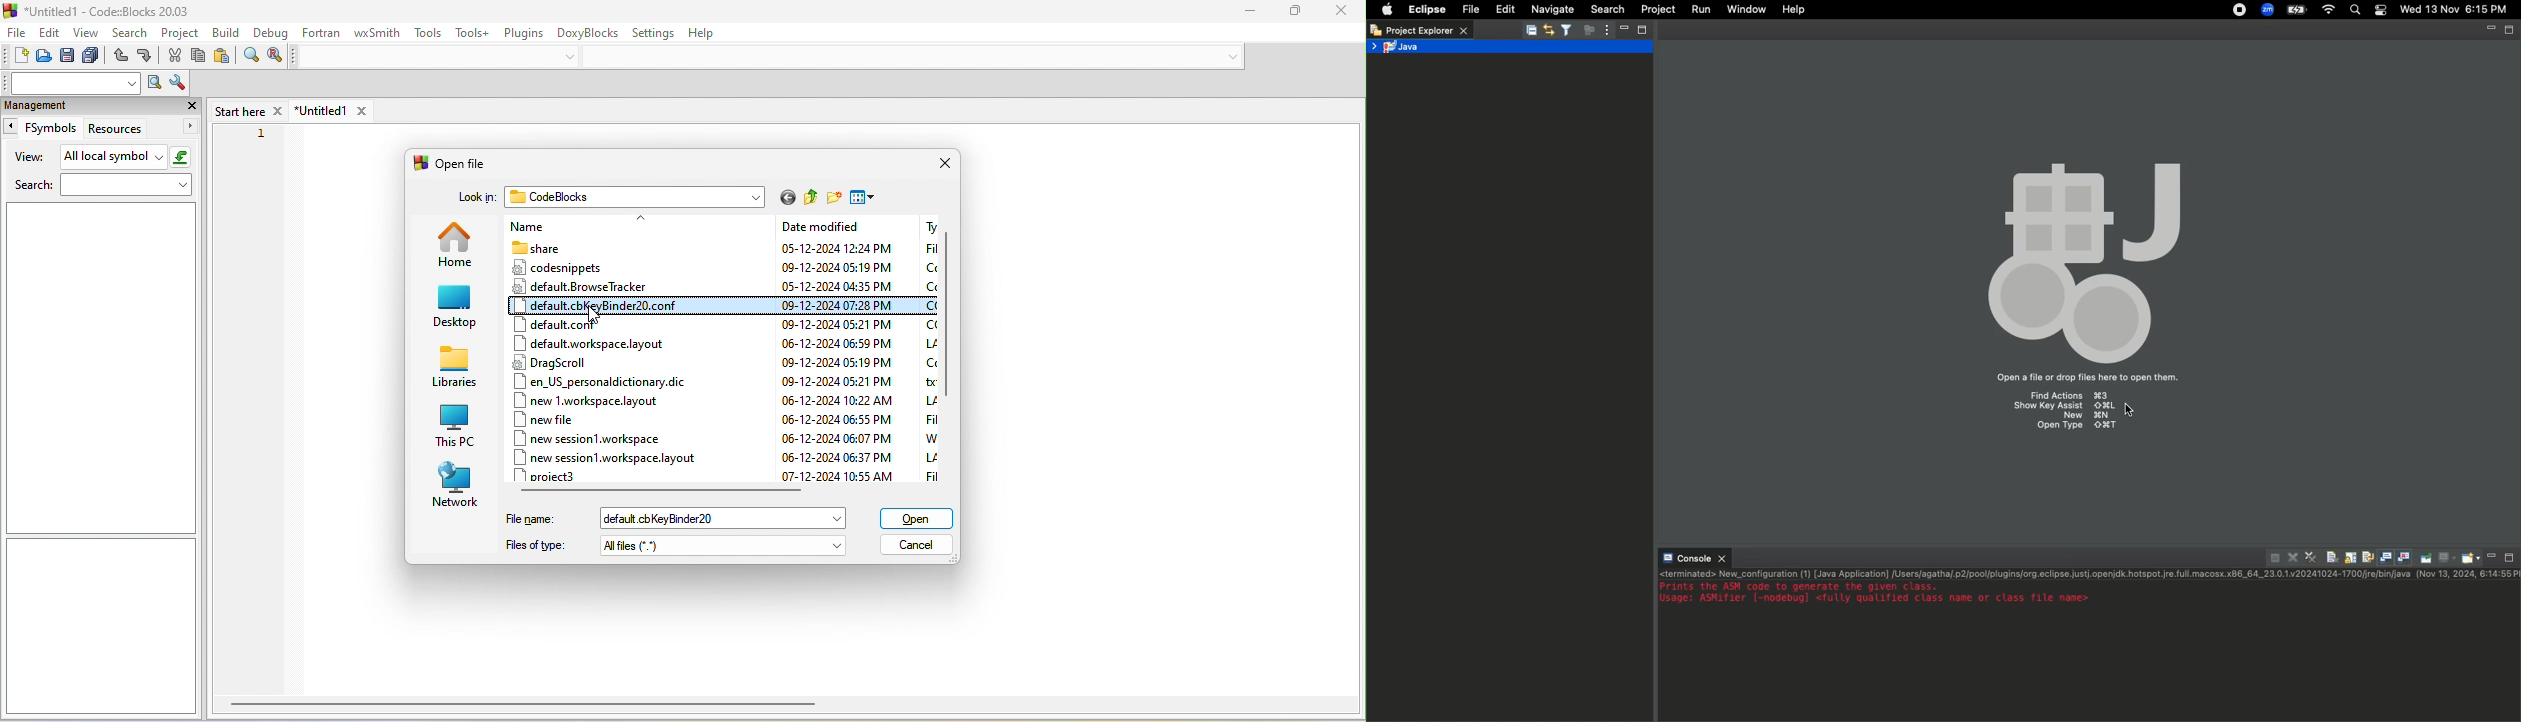 This screenshot has width=2548, height=728. What do you see at coordinates (178, 31) in the screenshot?
I see `project` at bounding box center [178, 31].